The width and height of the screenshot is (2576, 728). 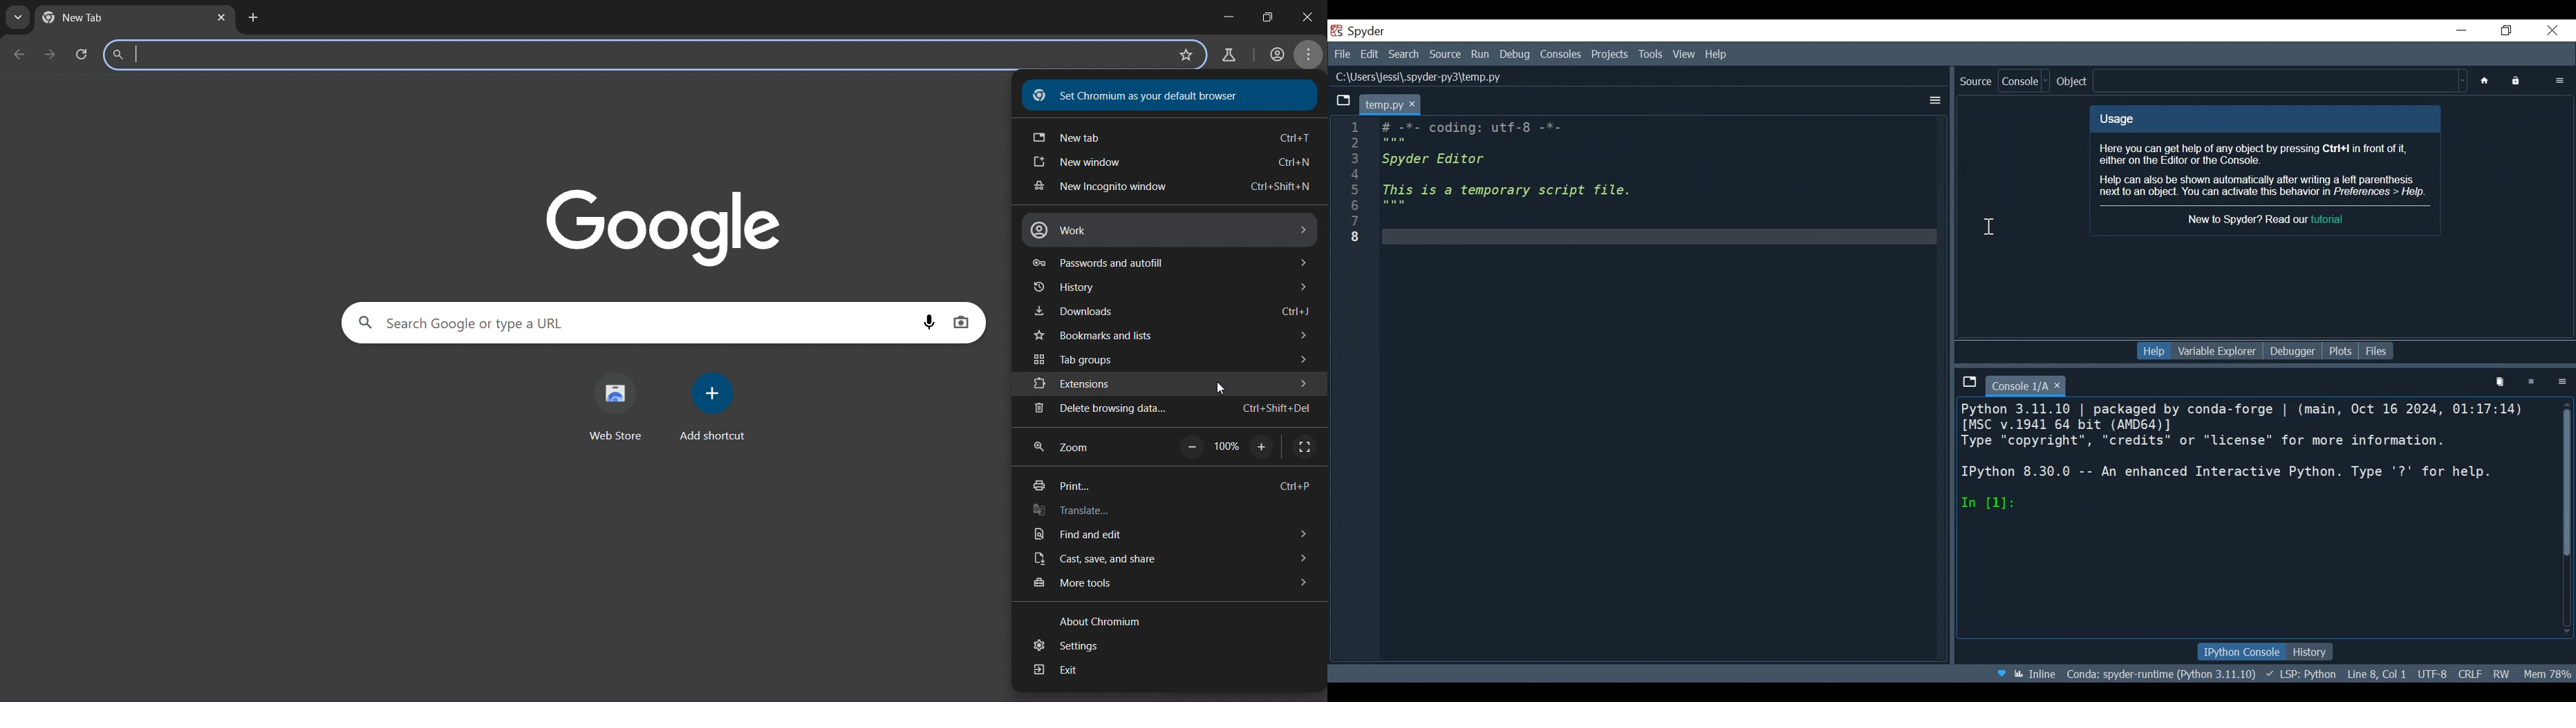 I want to click on new incognito window, so click(x=1170, y=189).